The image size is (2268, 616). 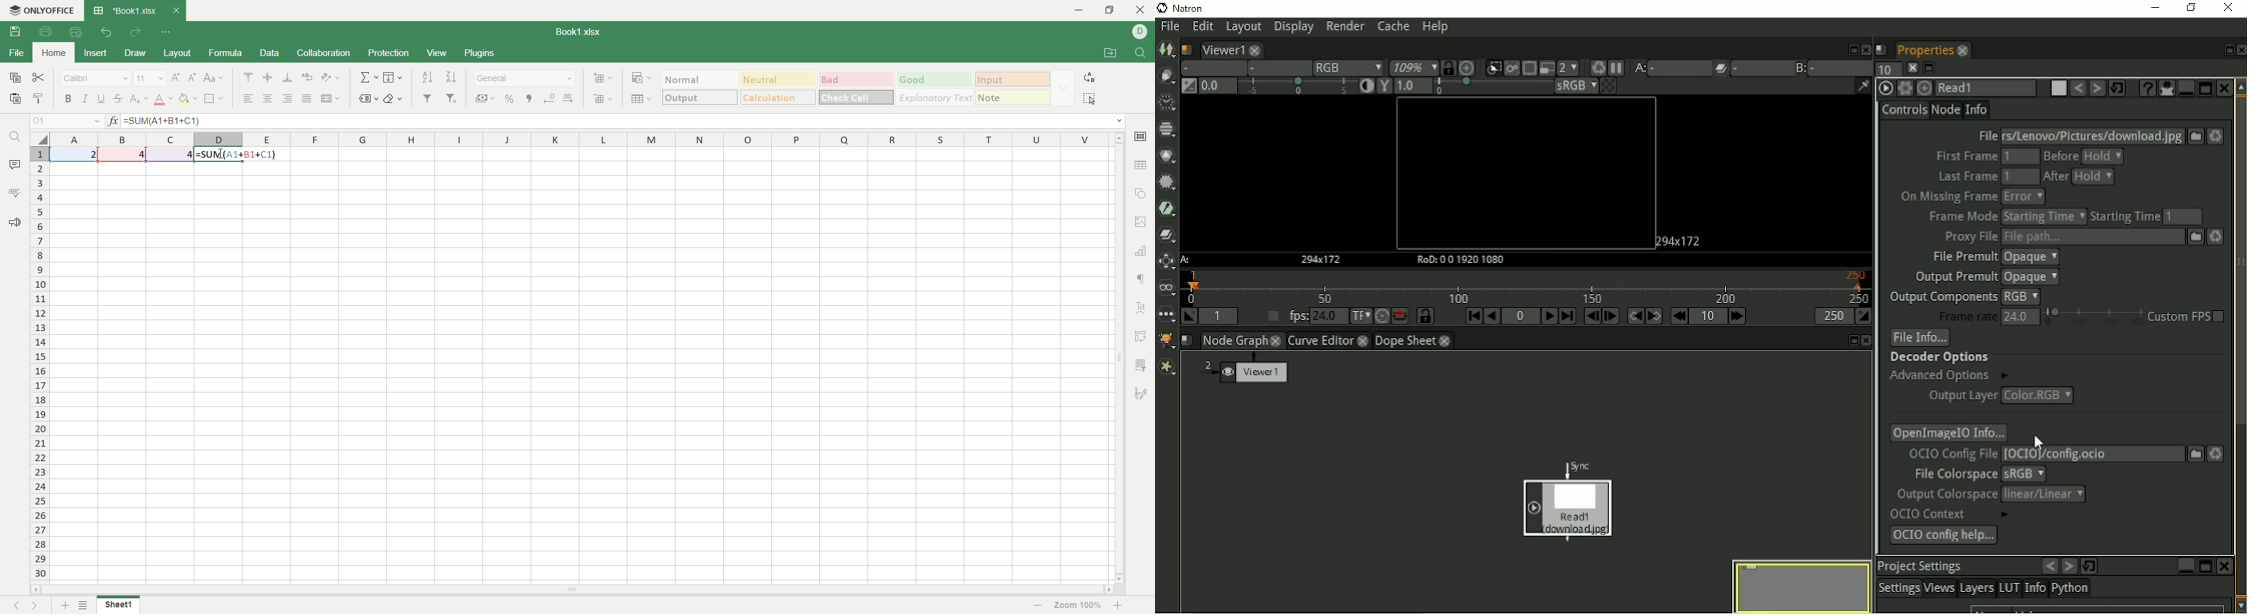 What do you see at coordinates (1950, 514) in the screenshot?
I see `OCIO Context` at bounding box center [1950, 514].